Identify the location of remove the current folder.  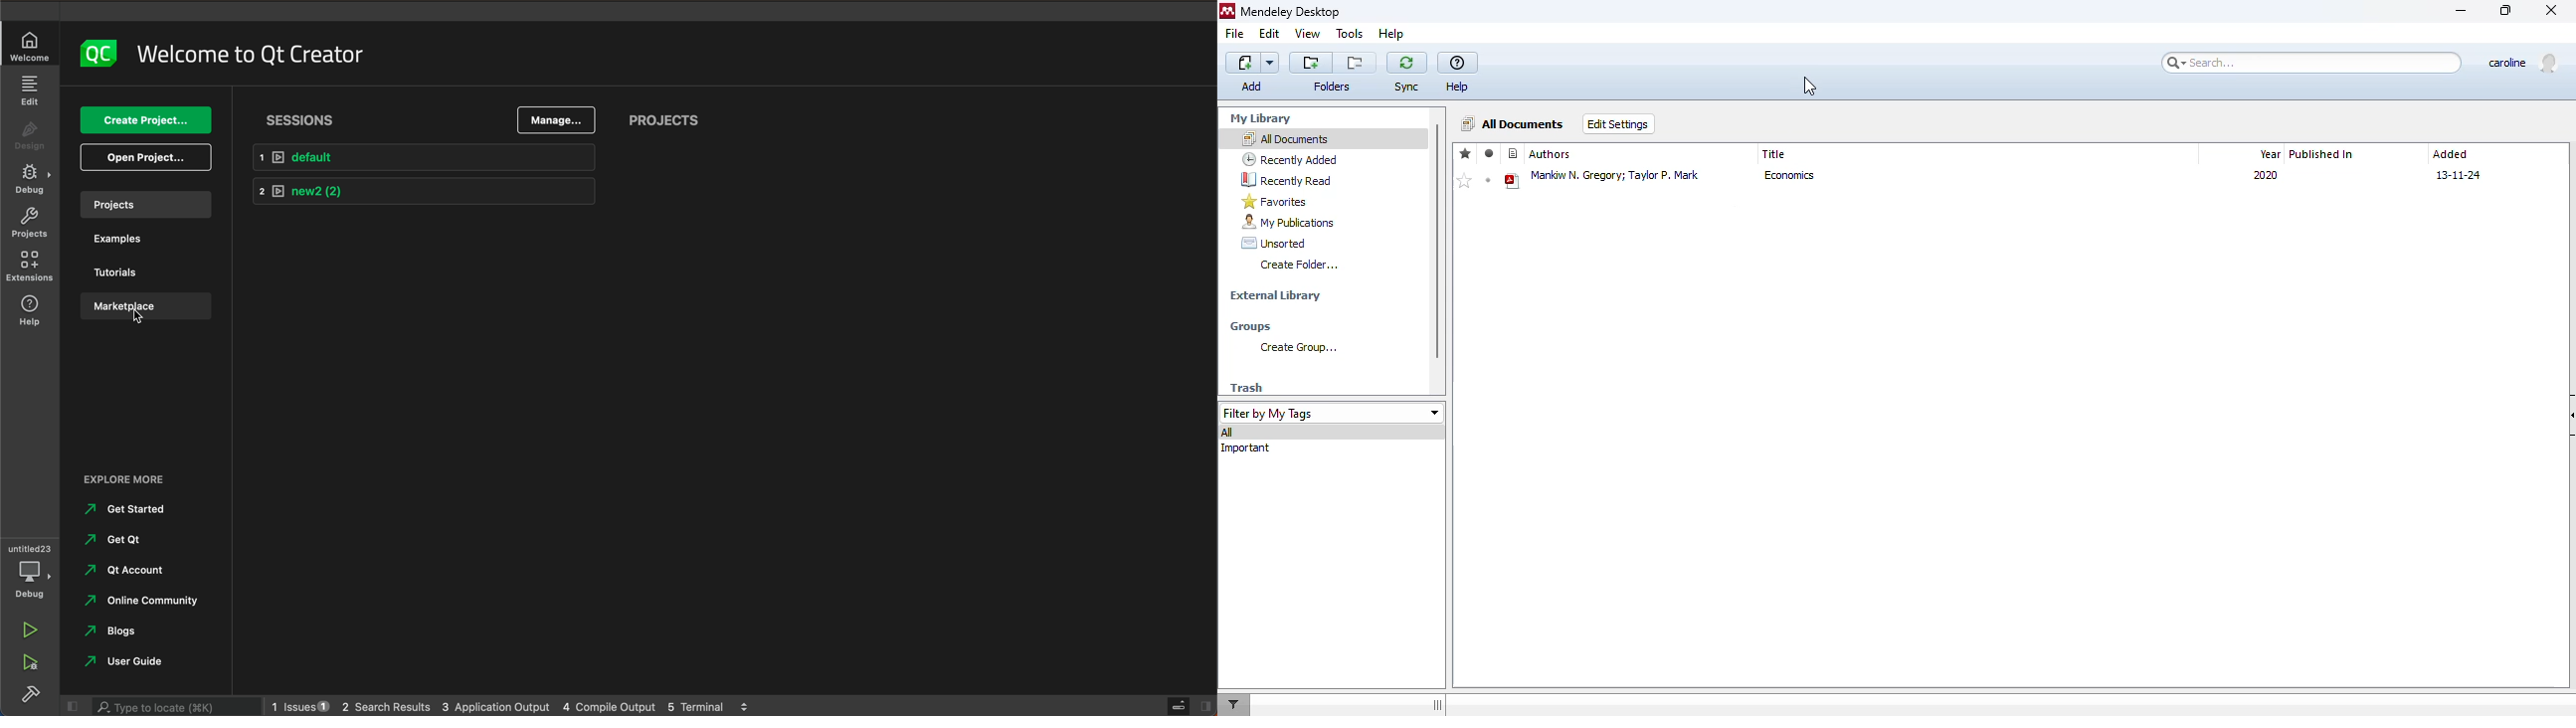
(1355, 63).